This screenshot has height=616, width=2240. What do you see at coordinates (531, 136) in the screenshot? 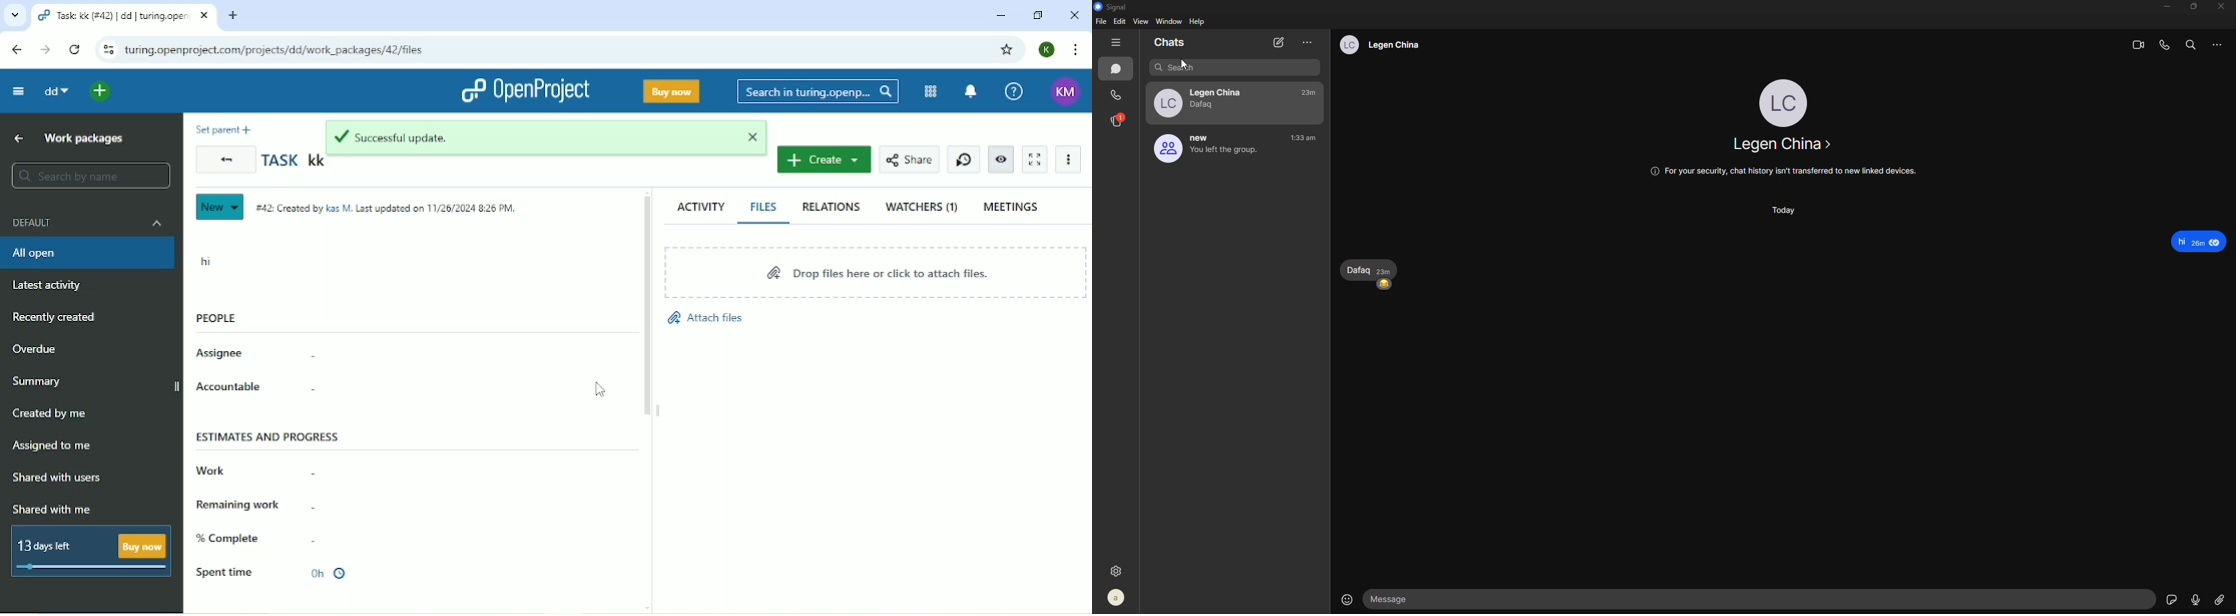
I see `Successful update` at bounding box center [531, 136].